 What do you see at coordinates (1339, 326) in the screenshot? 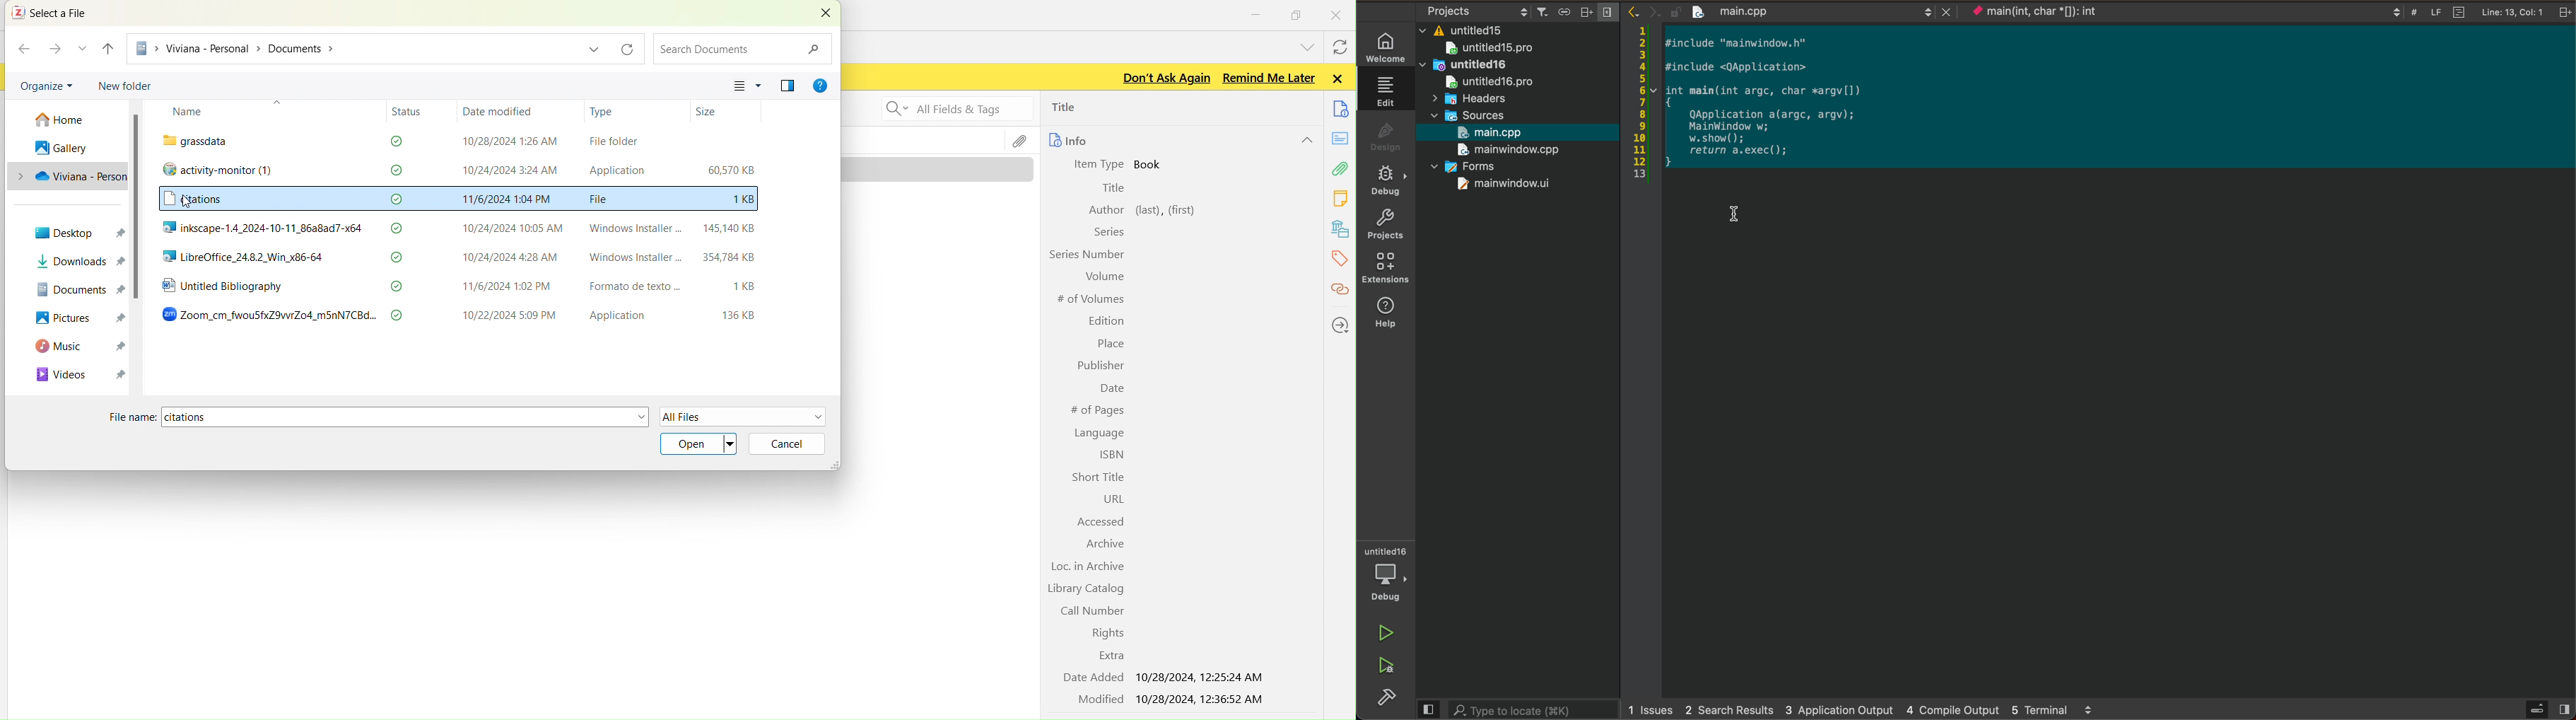
I see `locations` at bounding box center [1339, 326].